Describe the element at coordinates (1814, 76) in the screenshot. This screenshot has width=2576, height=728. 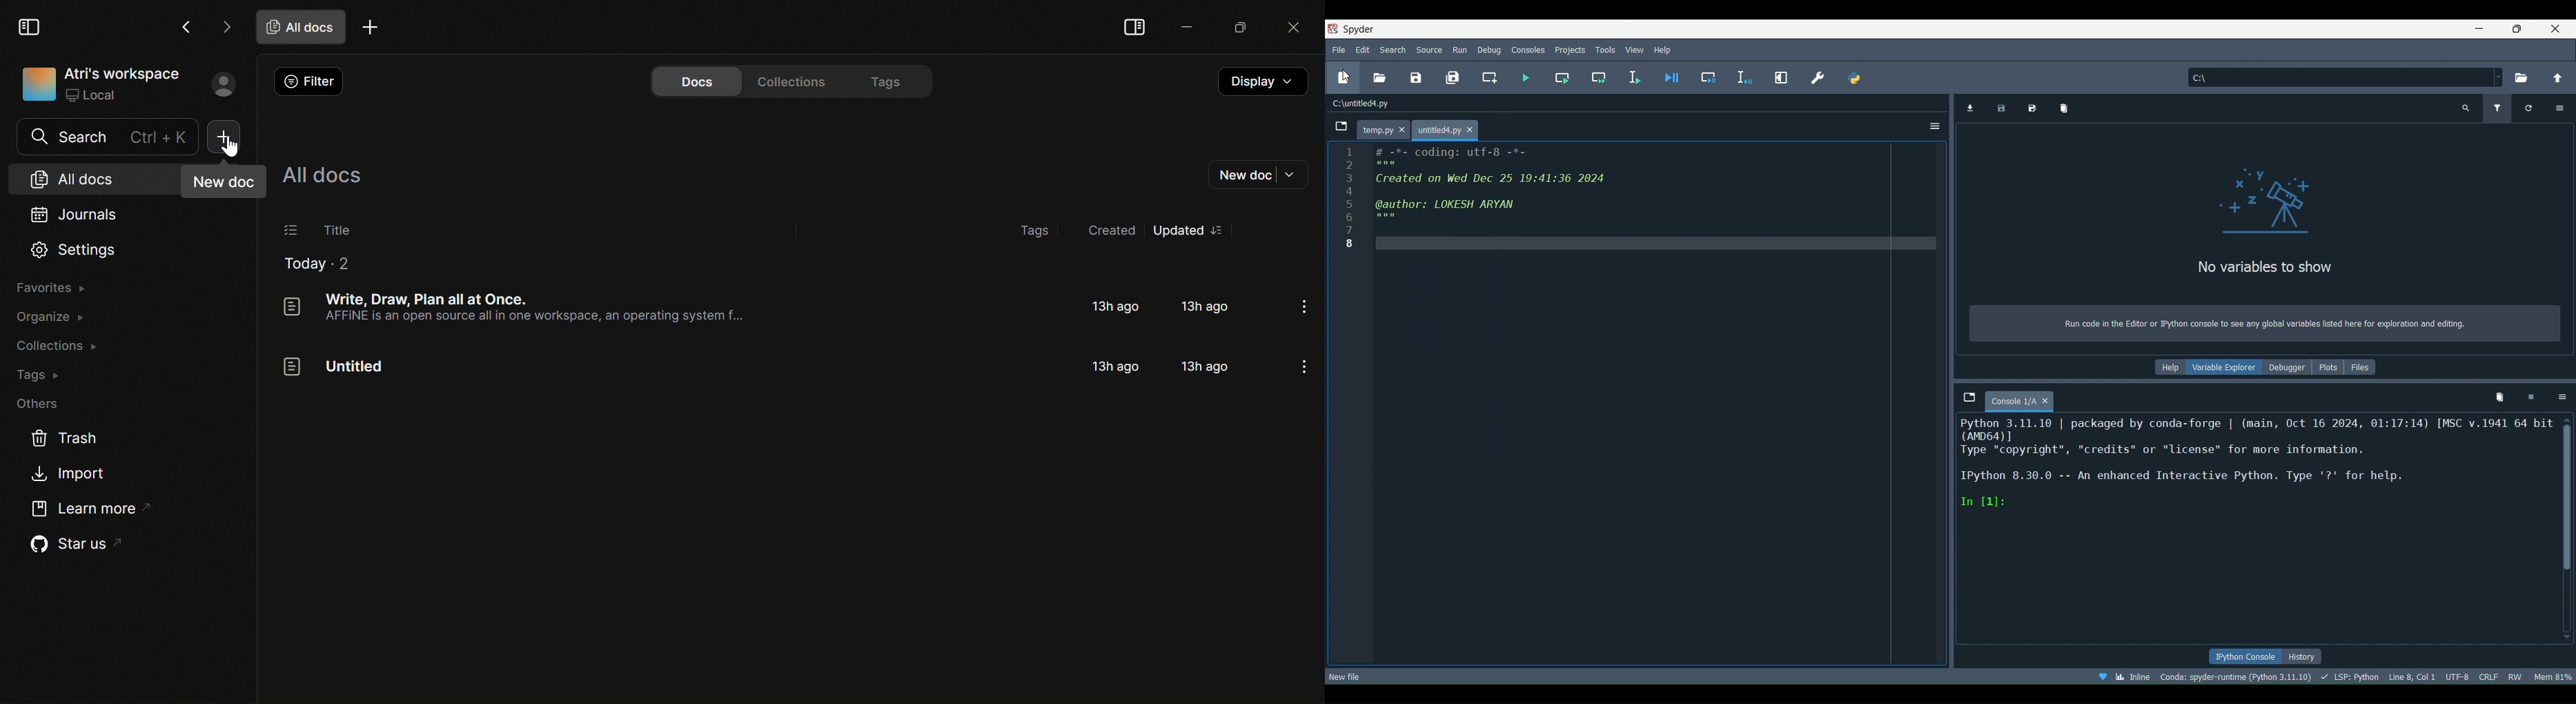
I see `Preferences` at that location.